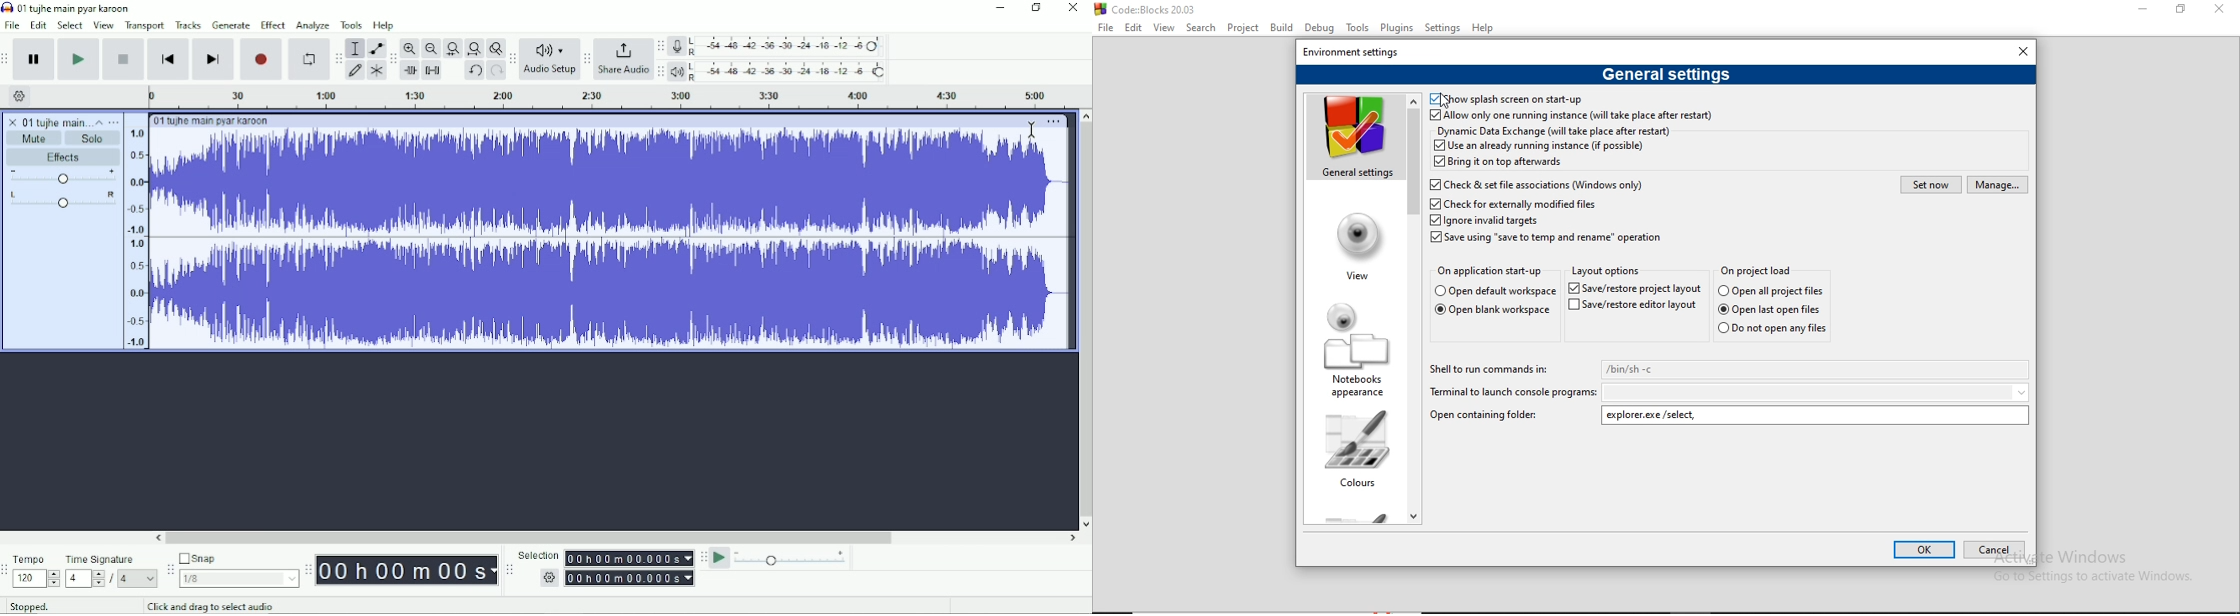 The image size is (2240, 616). Describe the element at coordinates (408, 571) in the screenshot. I see `00h00m00s` at that location.